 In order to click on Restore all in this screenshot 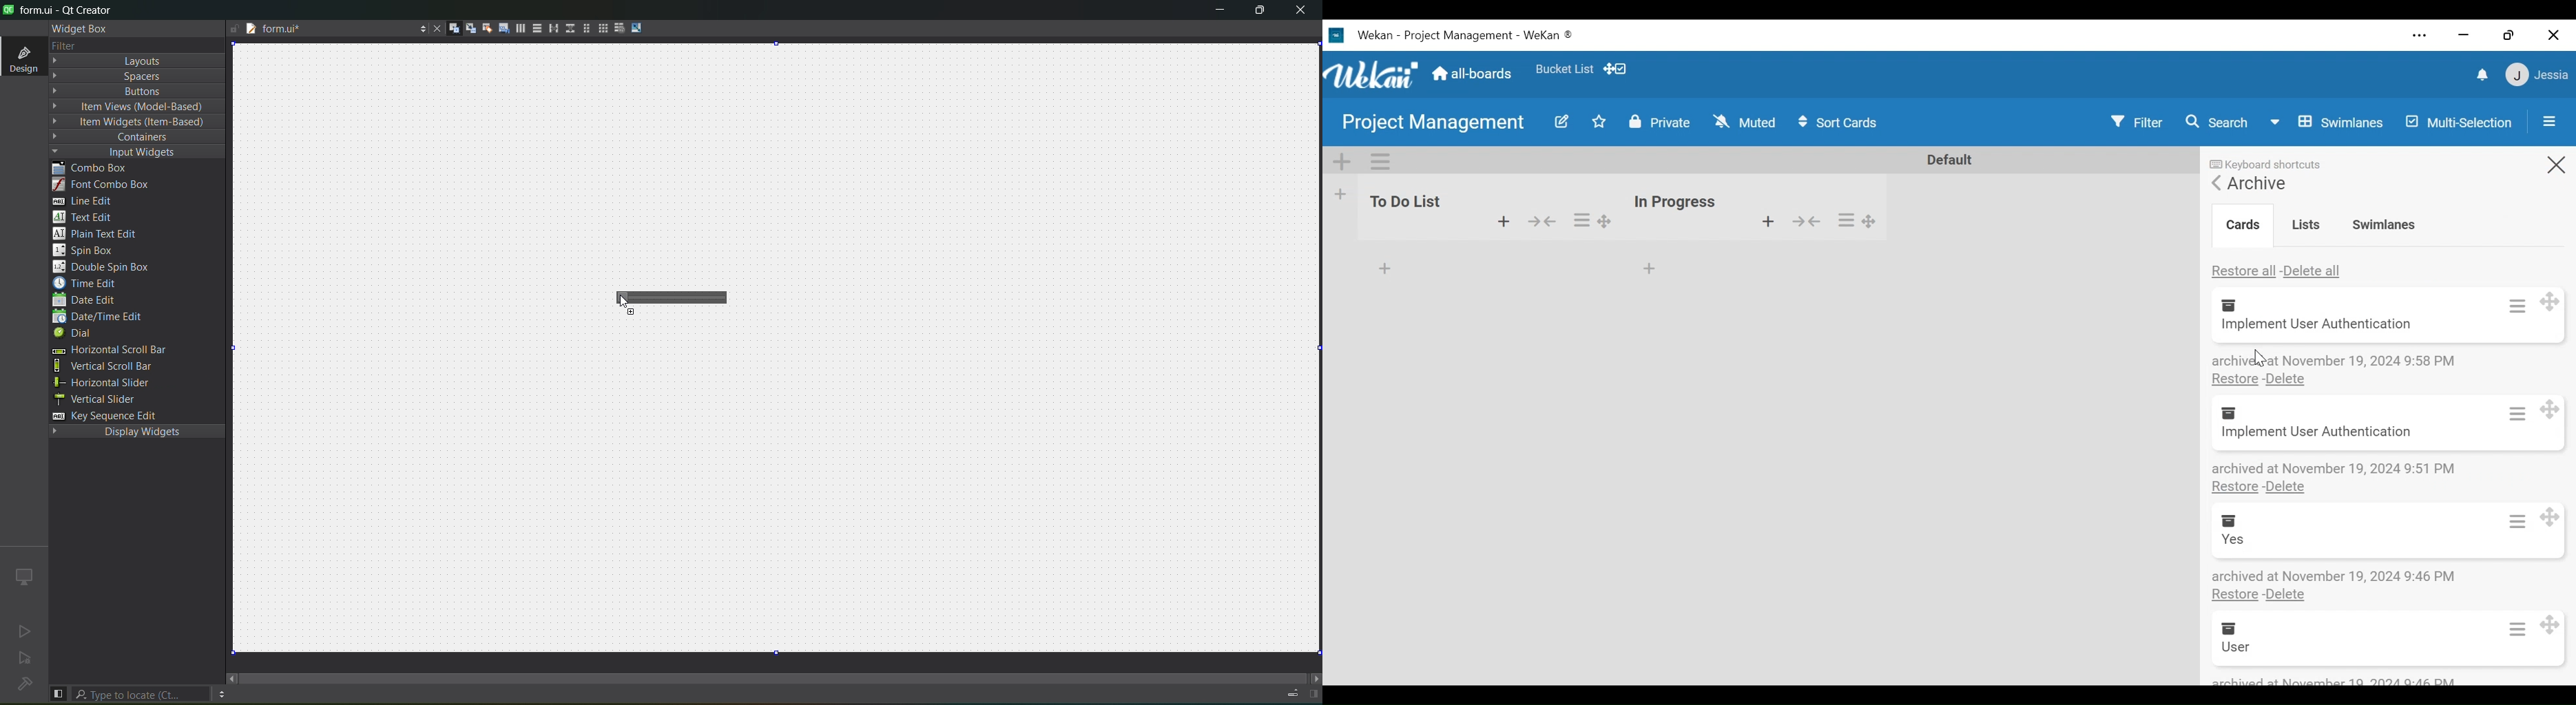, I will do `click(2242, 272)`.